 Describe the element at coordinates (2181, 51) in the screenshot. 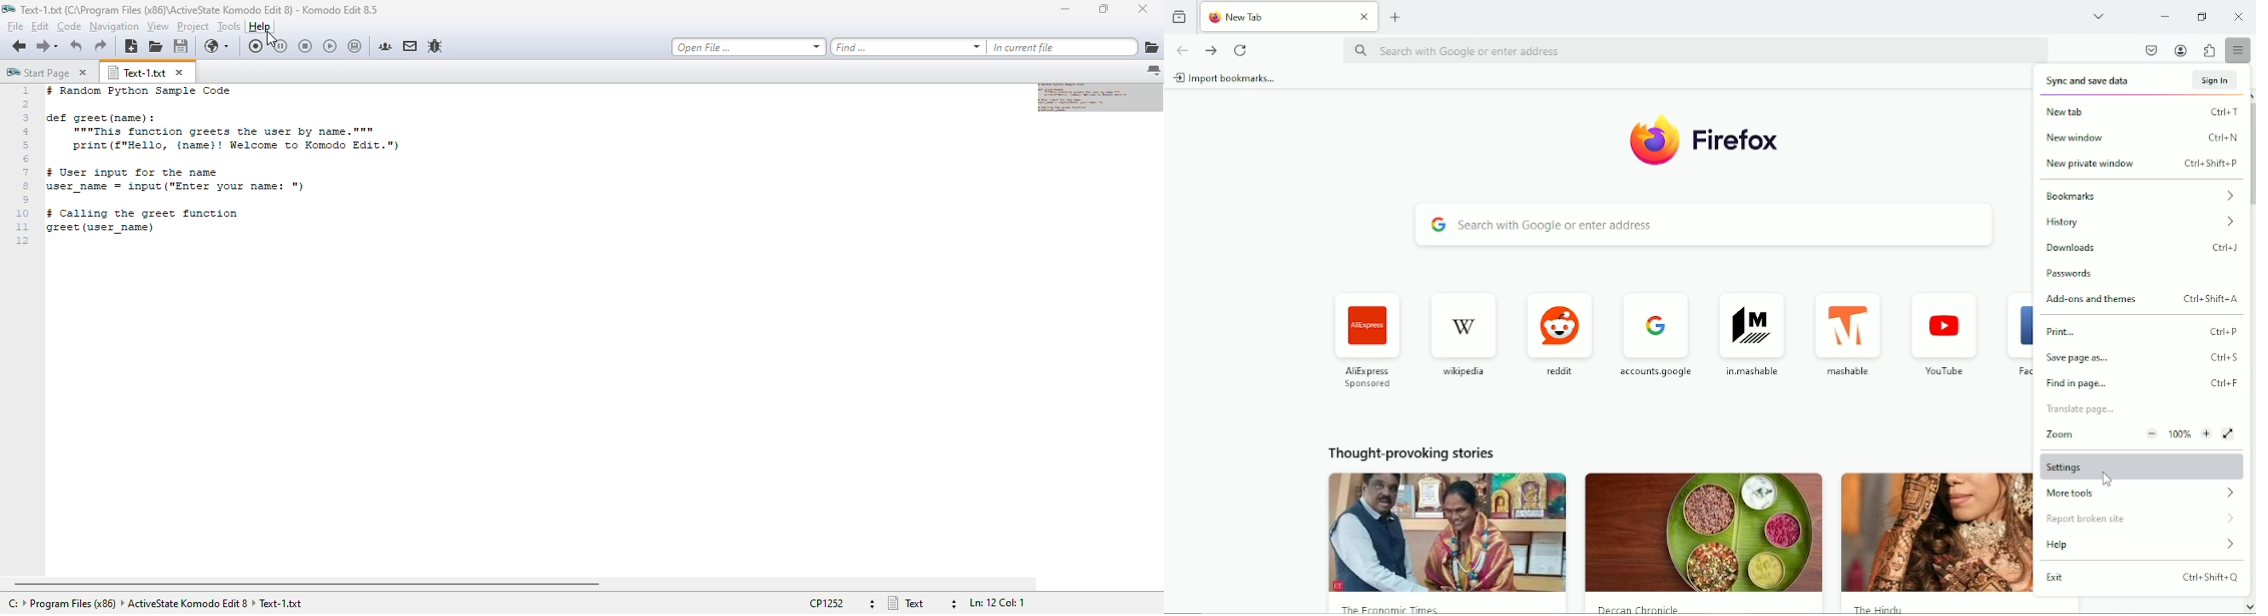

I see `account` at that location.